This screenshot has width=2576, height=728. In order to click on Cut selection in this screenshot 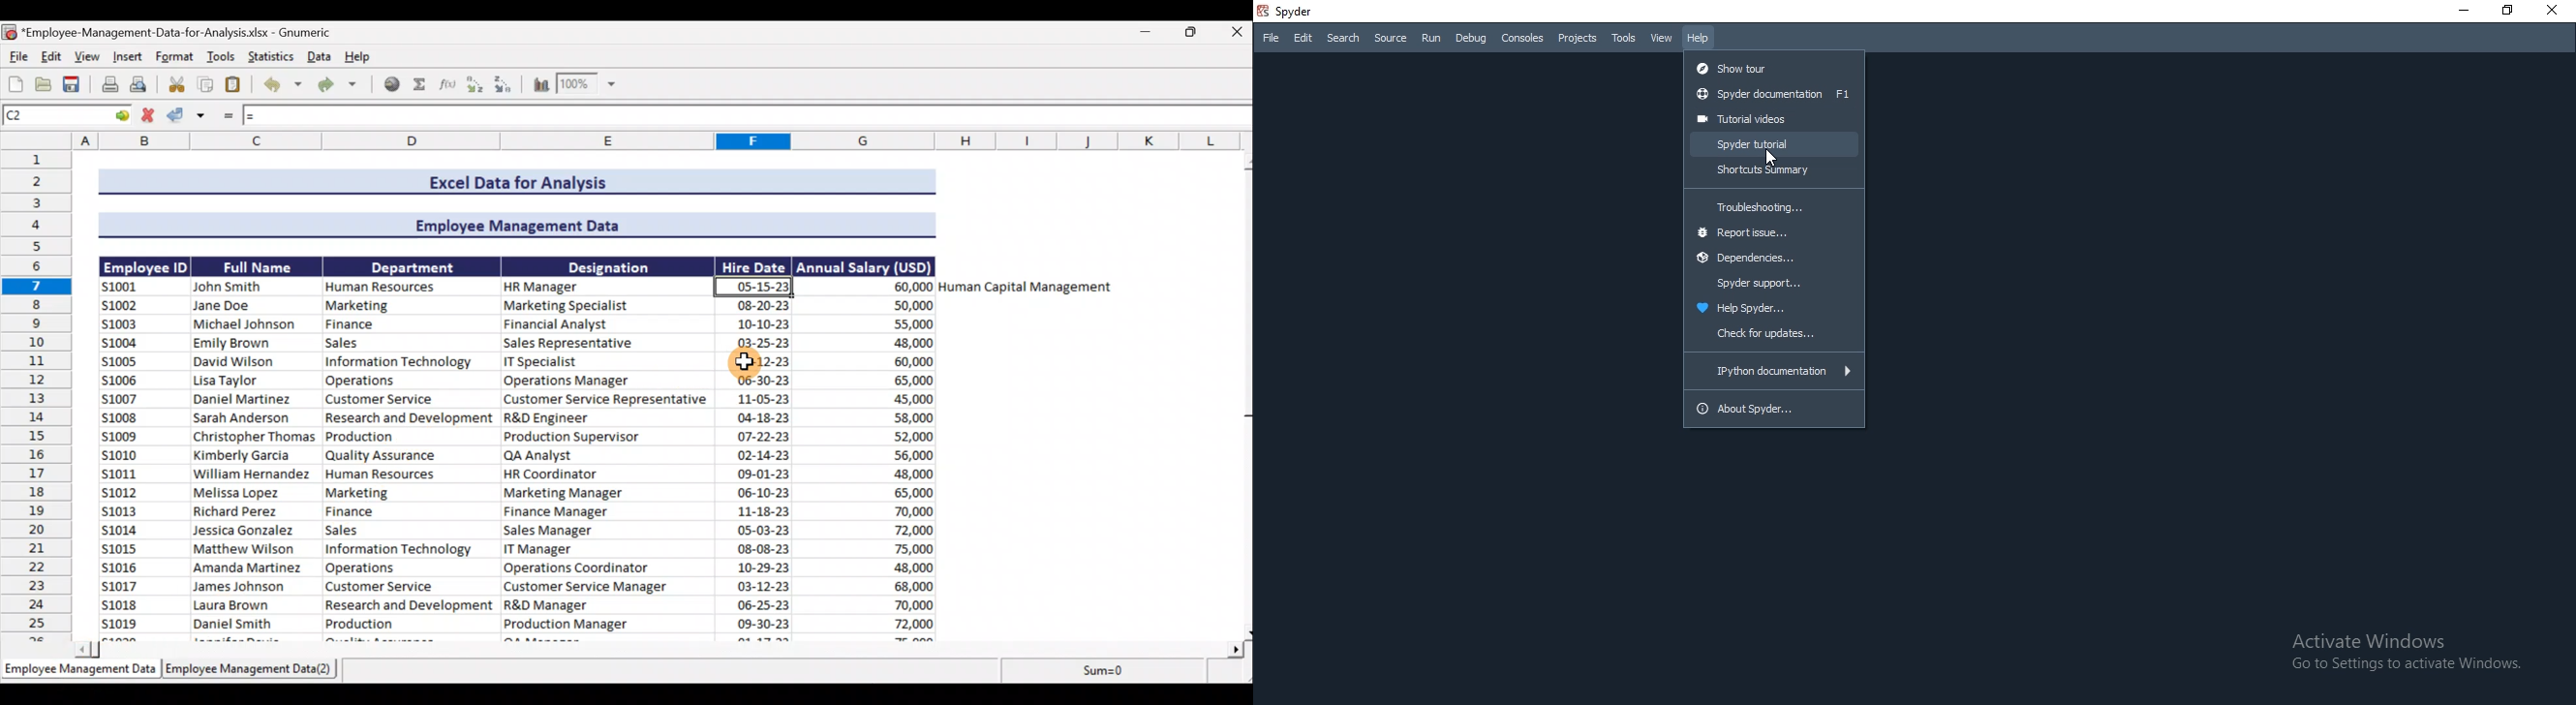, I will do `click(176, 86)`.